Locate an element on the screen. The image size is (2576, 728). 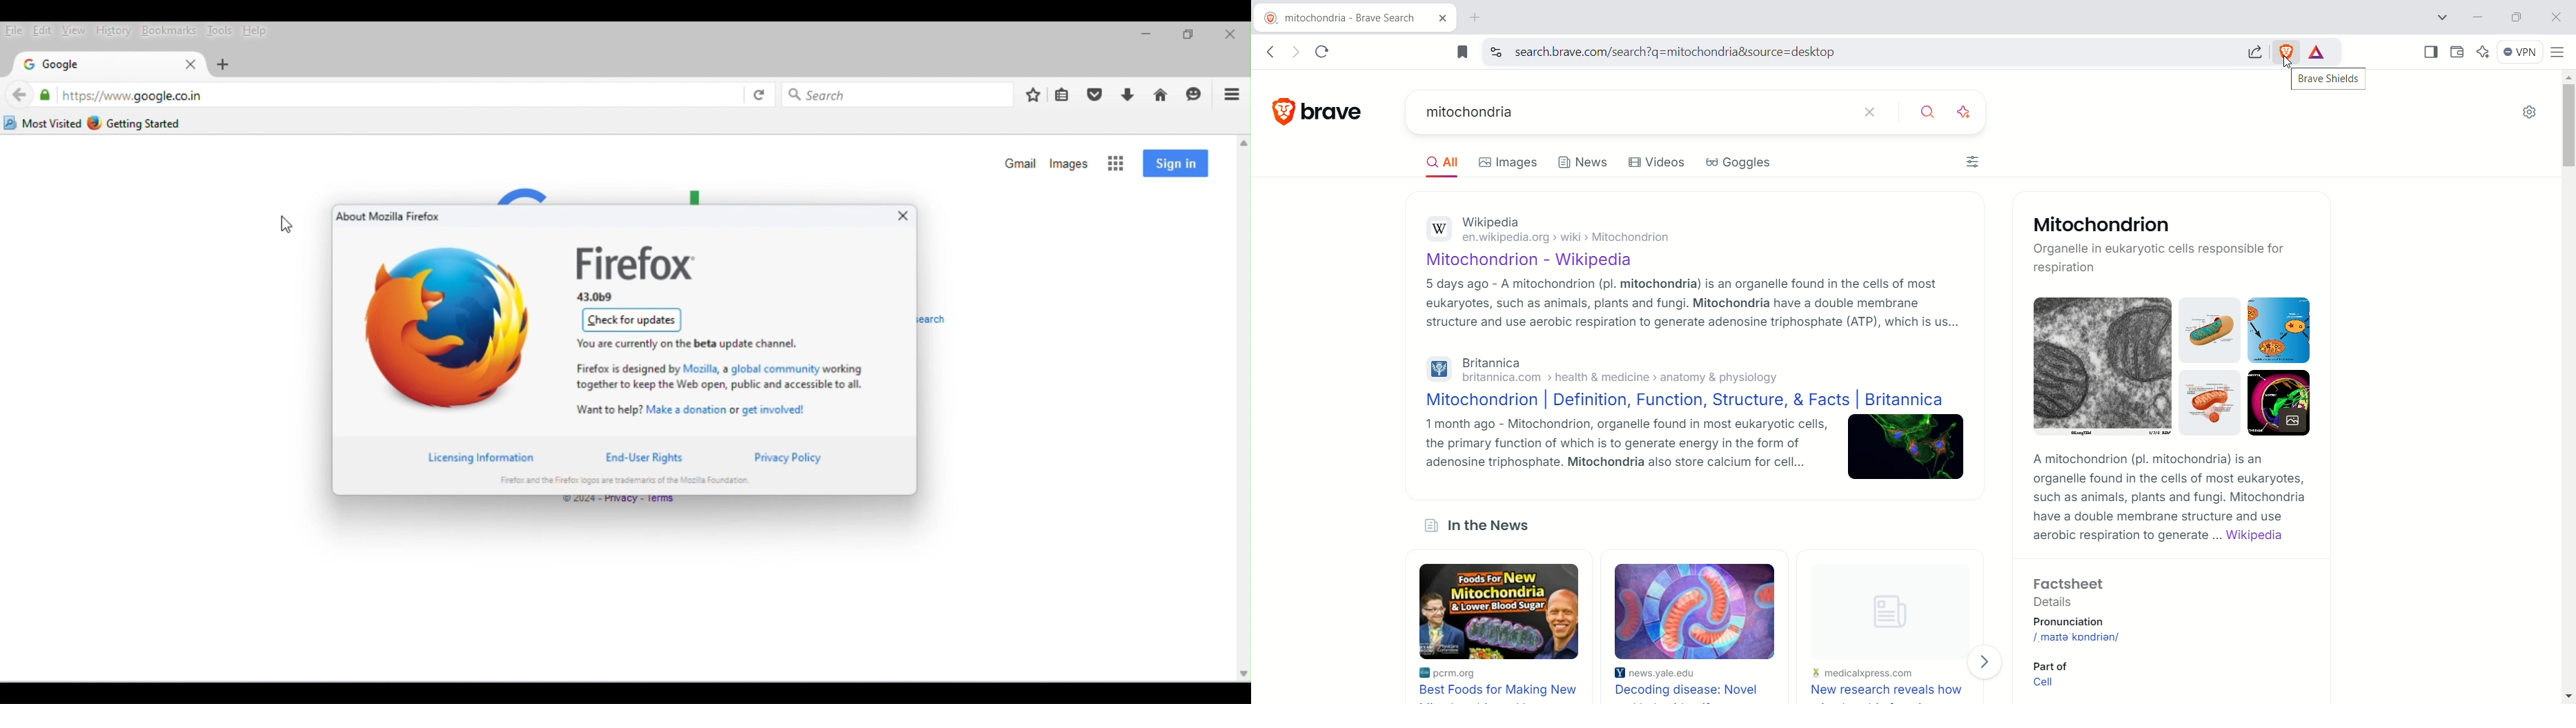
downloads is located at coordinates (1129, 96).